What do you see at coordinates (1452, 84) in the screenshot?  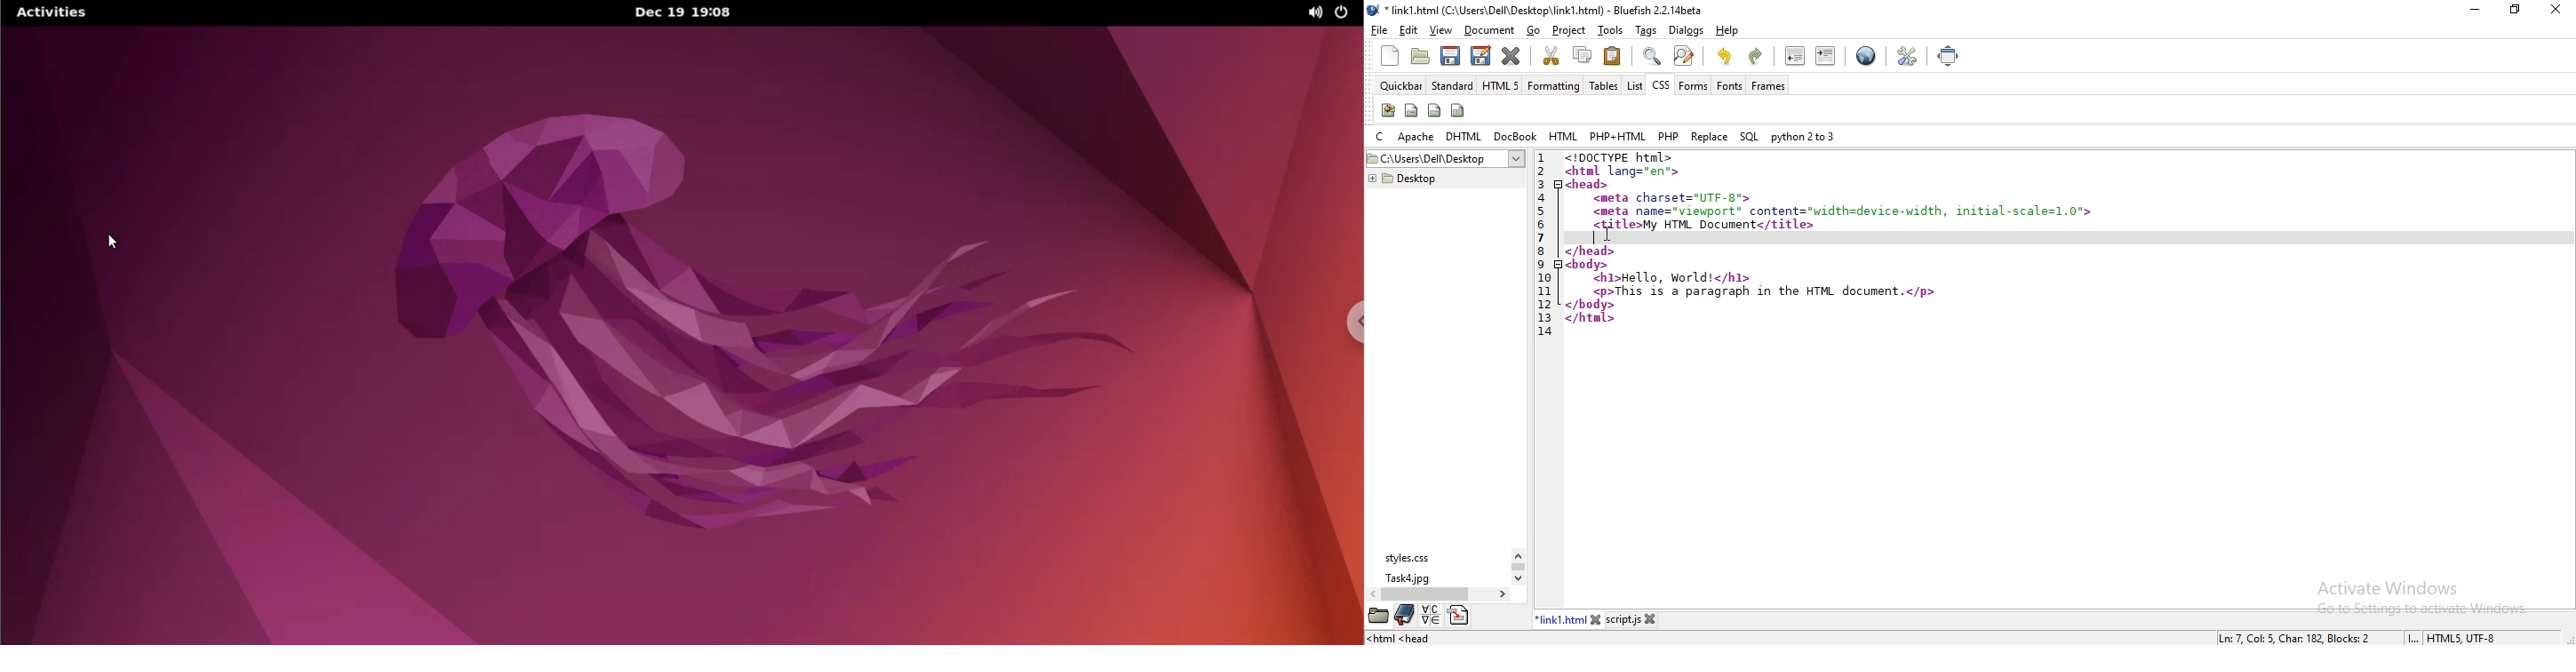 I see `standard` at bounding box center [1452, 84].